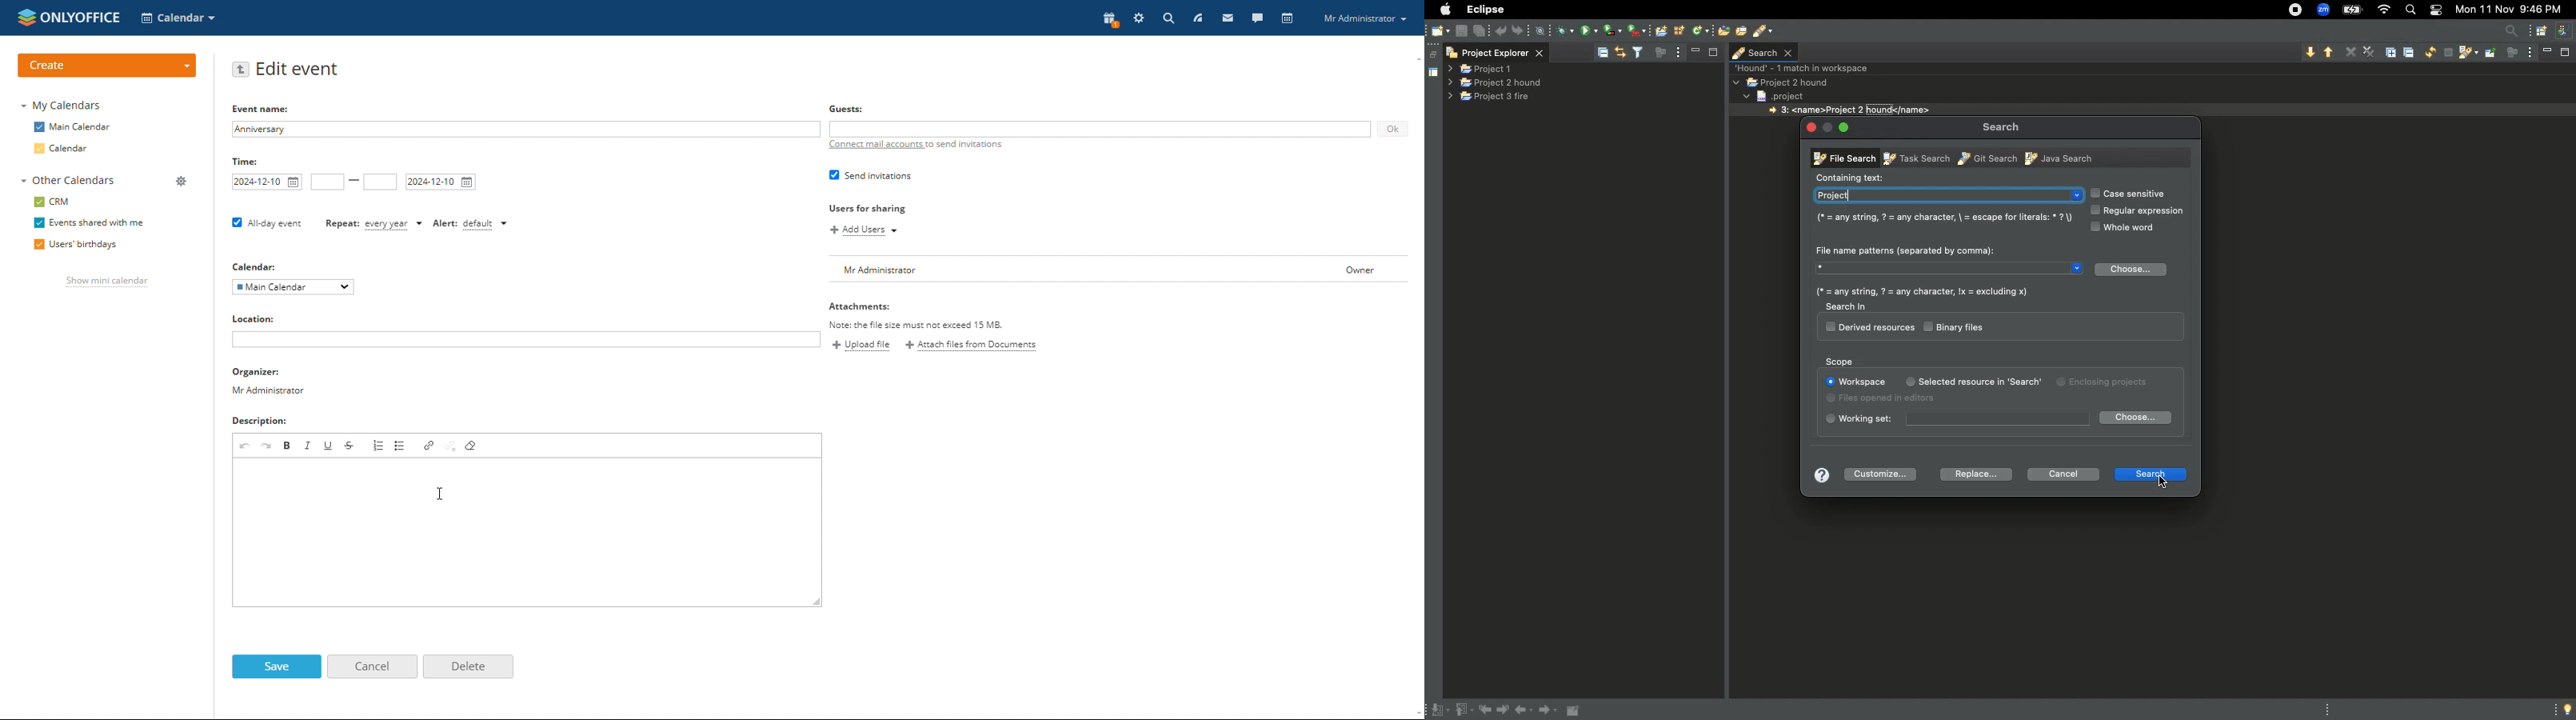 The width and height of the screenshot is (2576, 728). I want to click on open console, so click(1662, 30).